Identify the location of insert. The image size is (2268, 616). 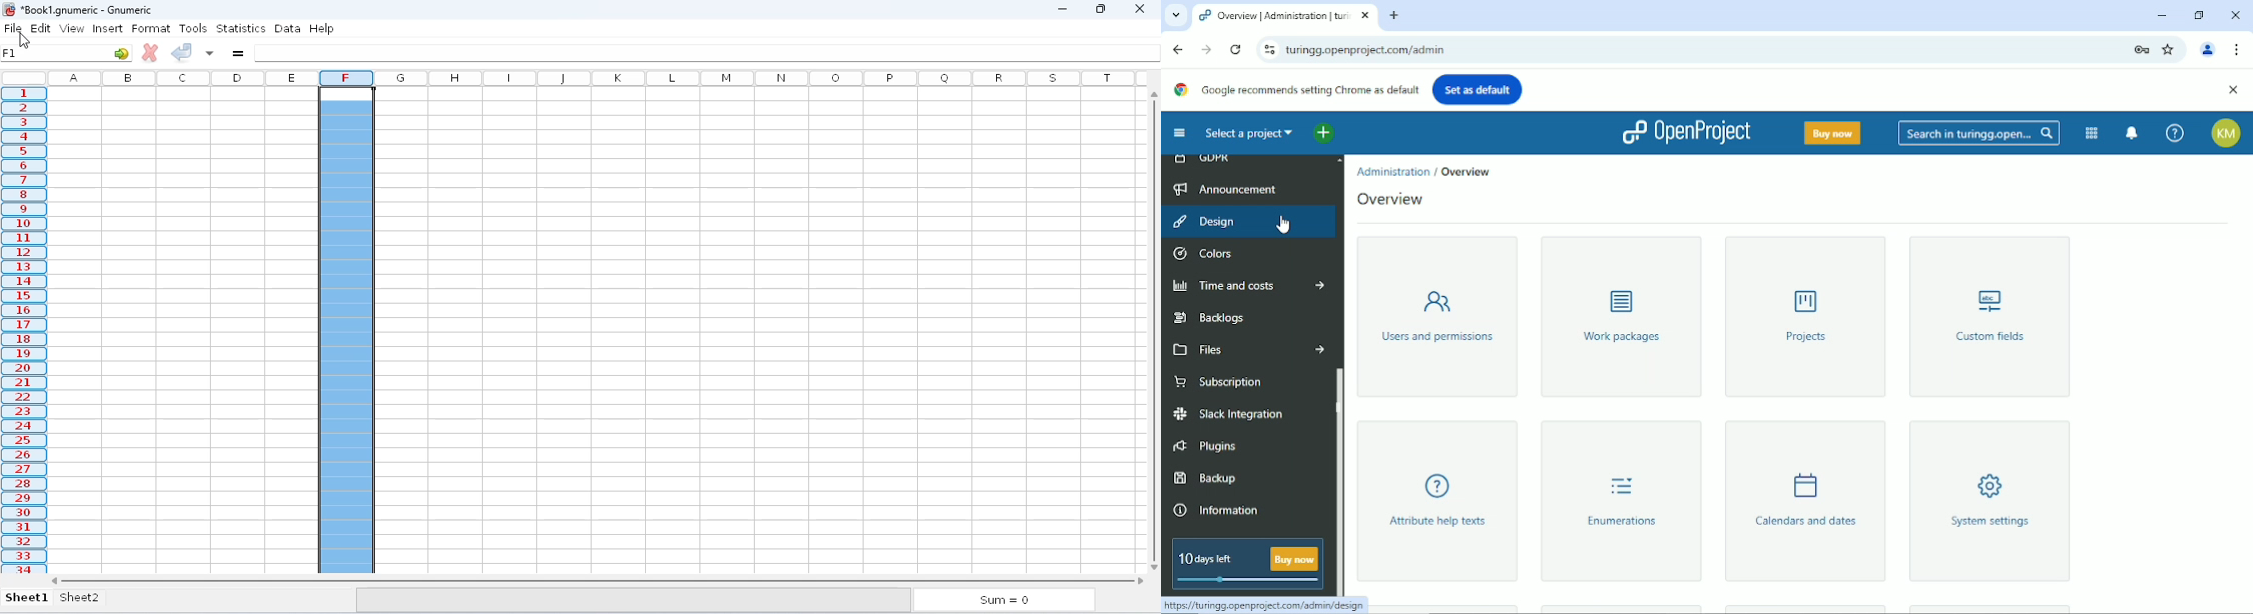
(108, 29).